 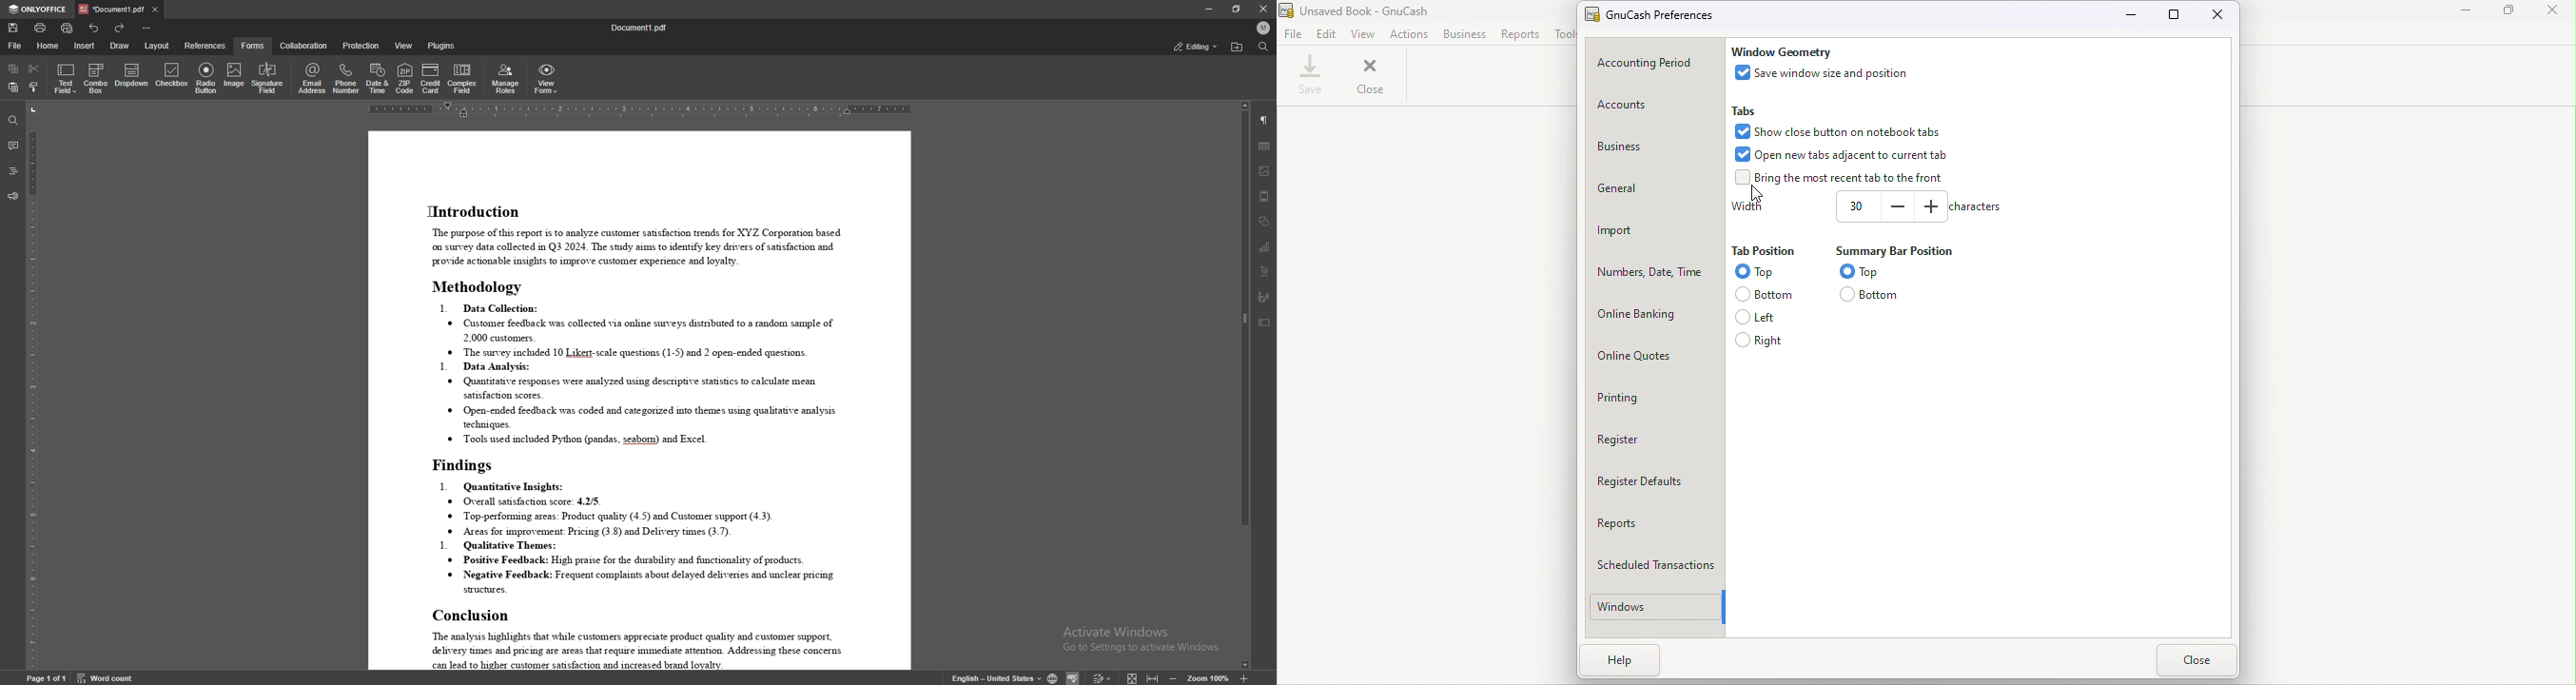 What do you see at coordinates (1871, 294) in the screenshot?
I see `Bottom` at bounding box center [1871, 294].